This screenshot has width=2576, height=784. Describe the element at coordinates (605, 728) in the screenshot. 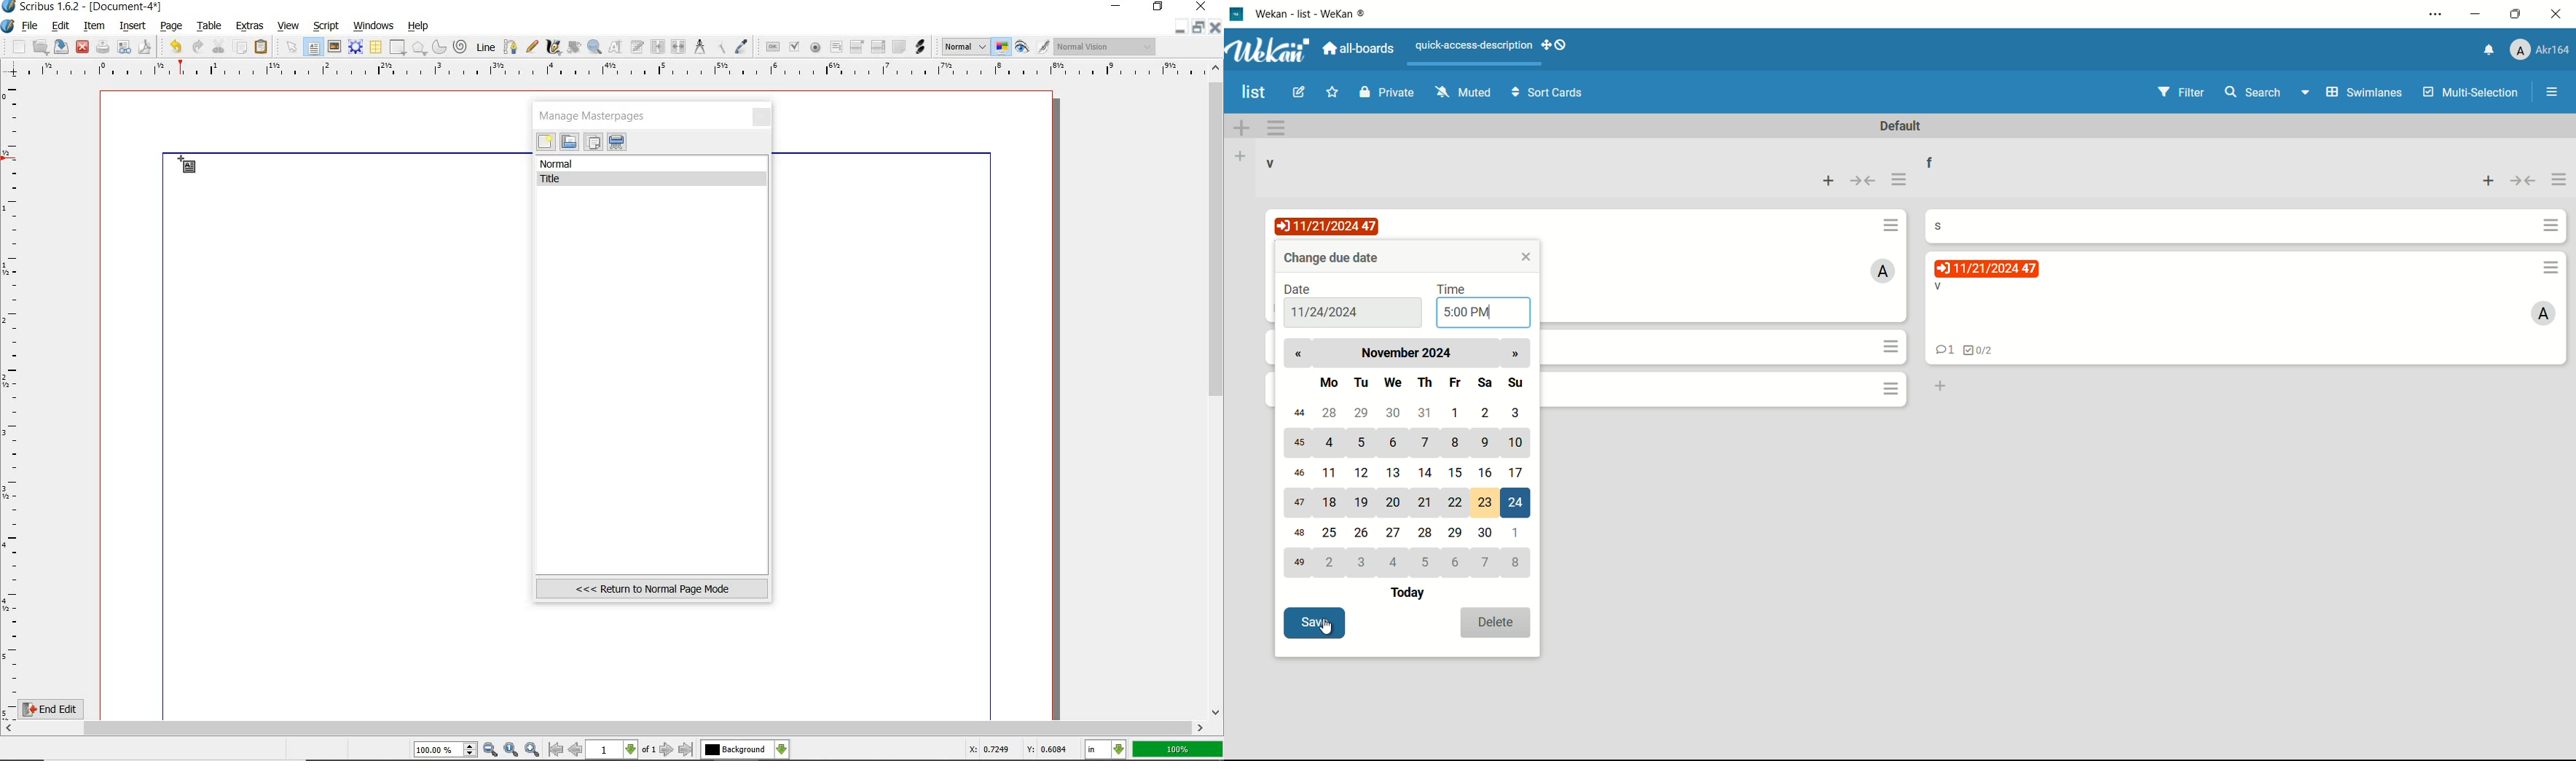

I see `scrollbar` at that location.